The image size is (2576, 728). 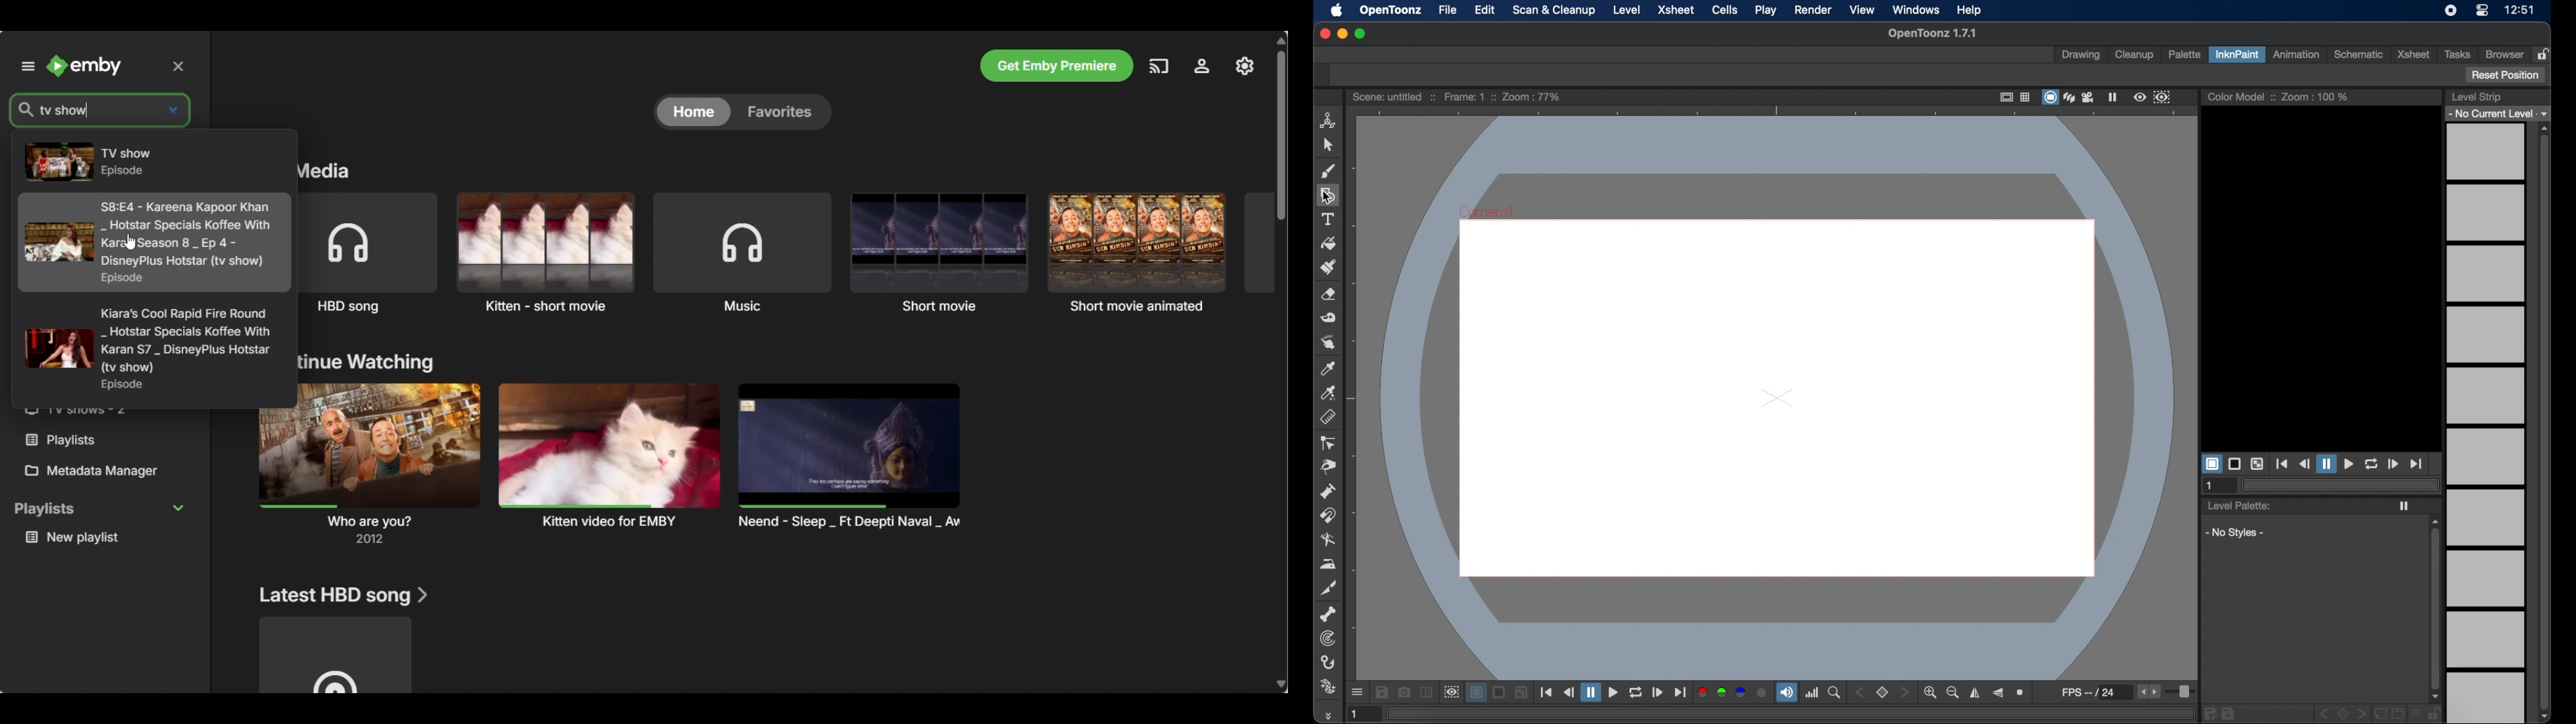 I want to click on Settings, so click(x=1202, y=66).